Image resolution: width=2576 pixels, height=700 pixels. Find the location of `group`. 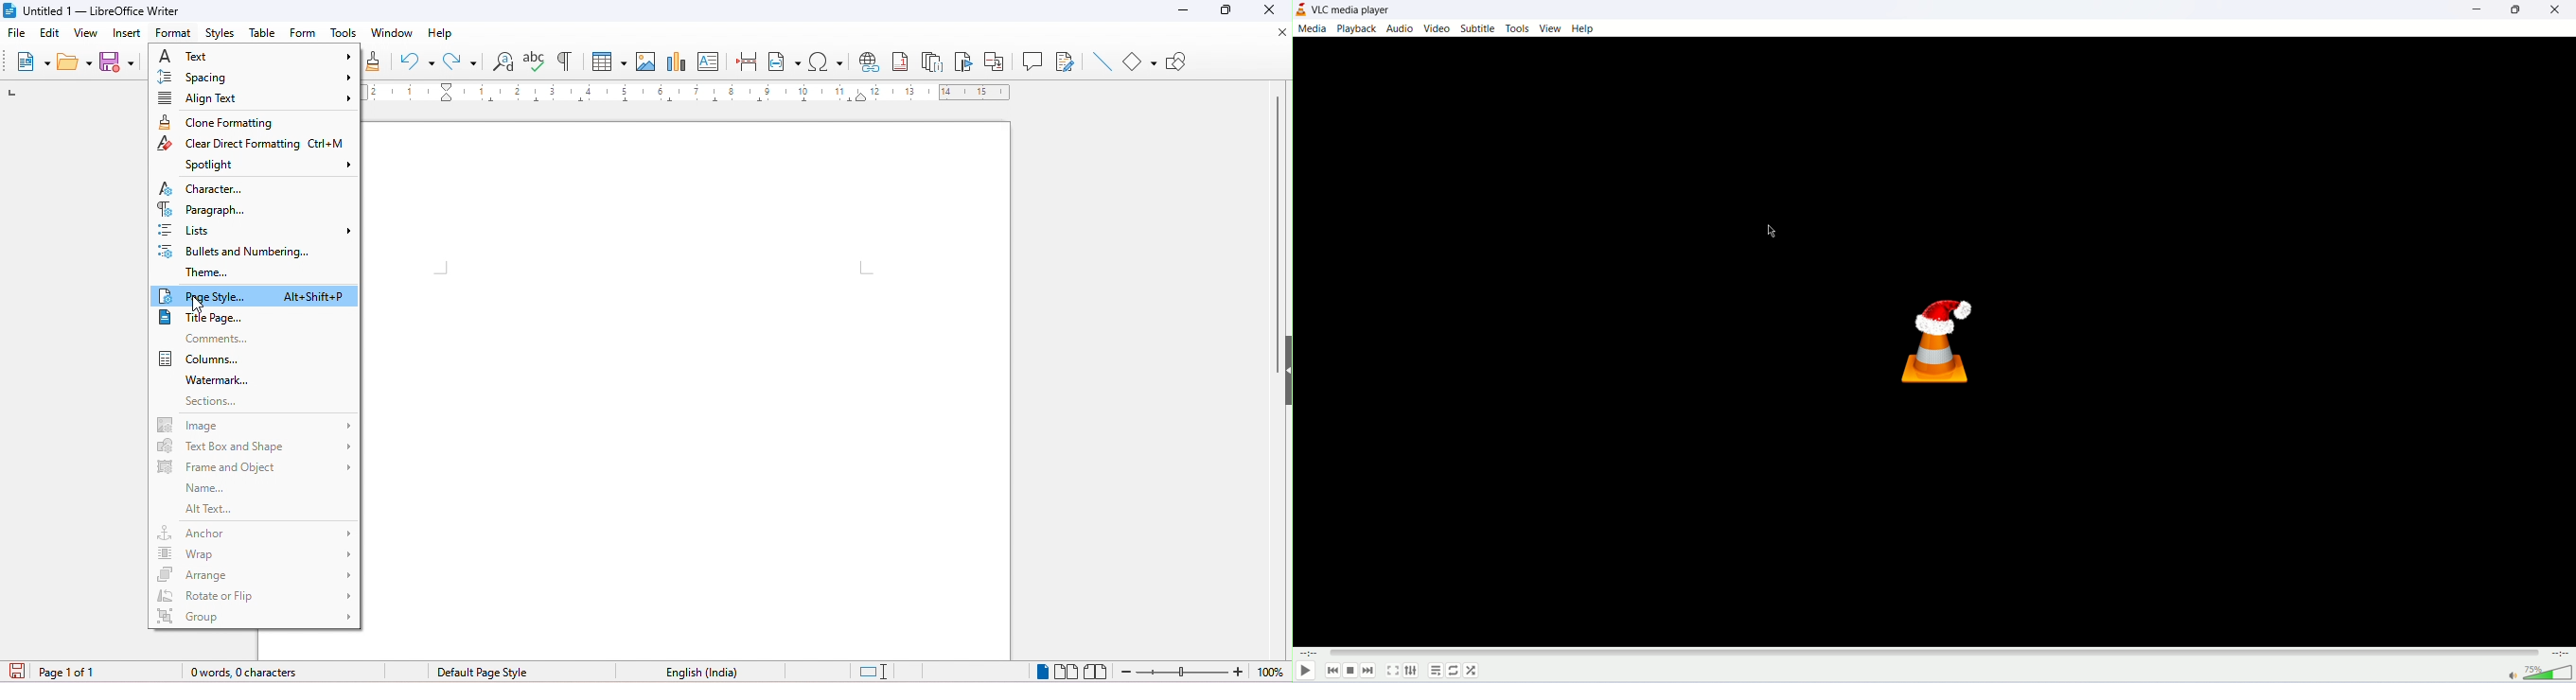

group is located at coordinates (256, 617).